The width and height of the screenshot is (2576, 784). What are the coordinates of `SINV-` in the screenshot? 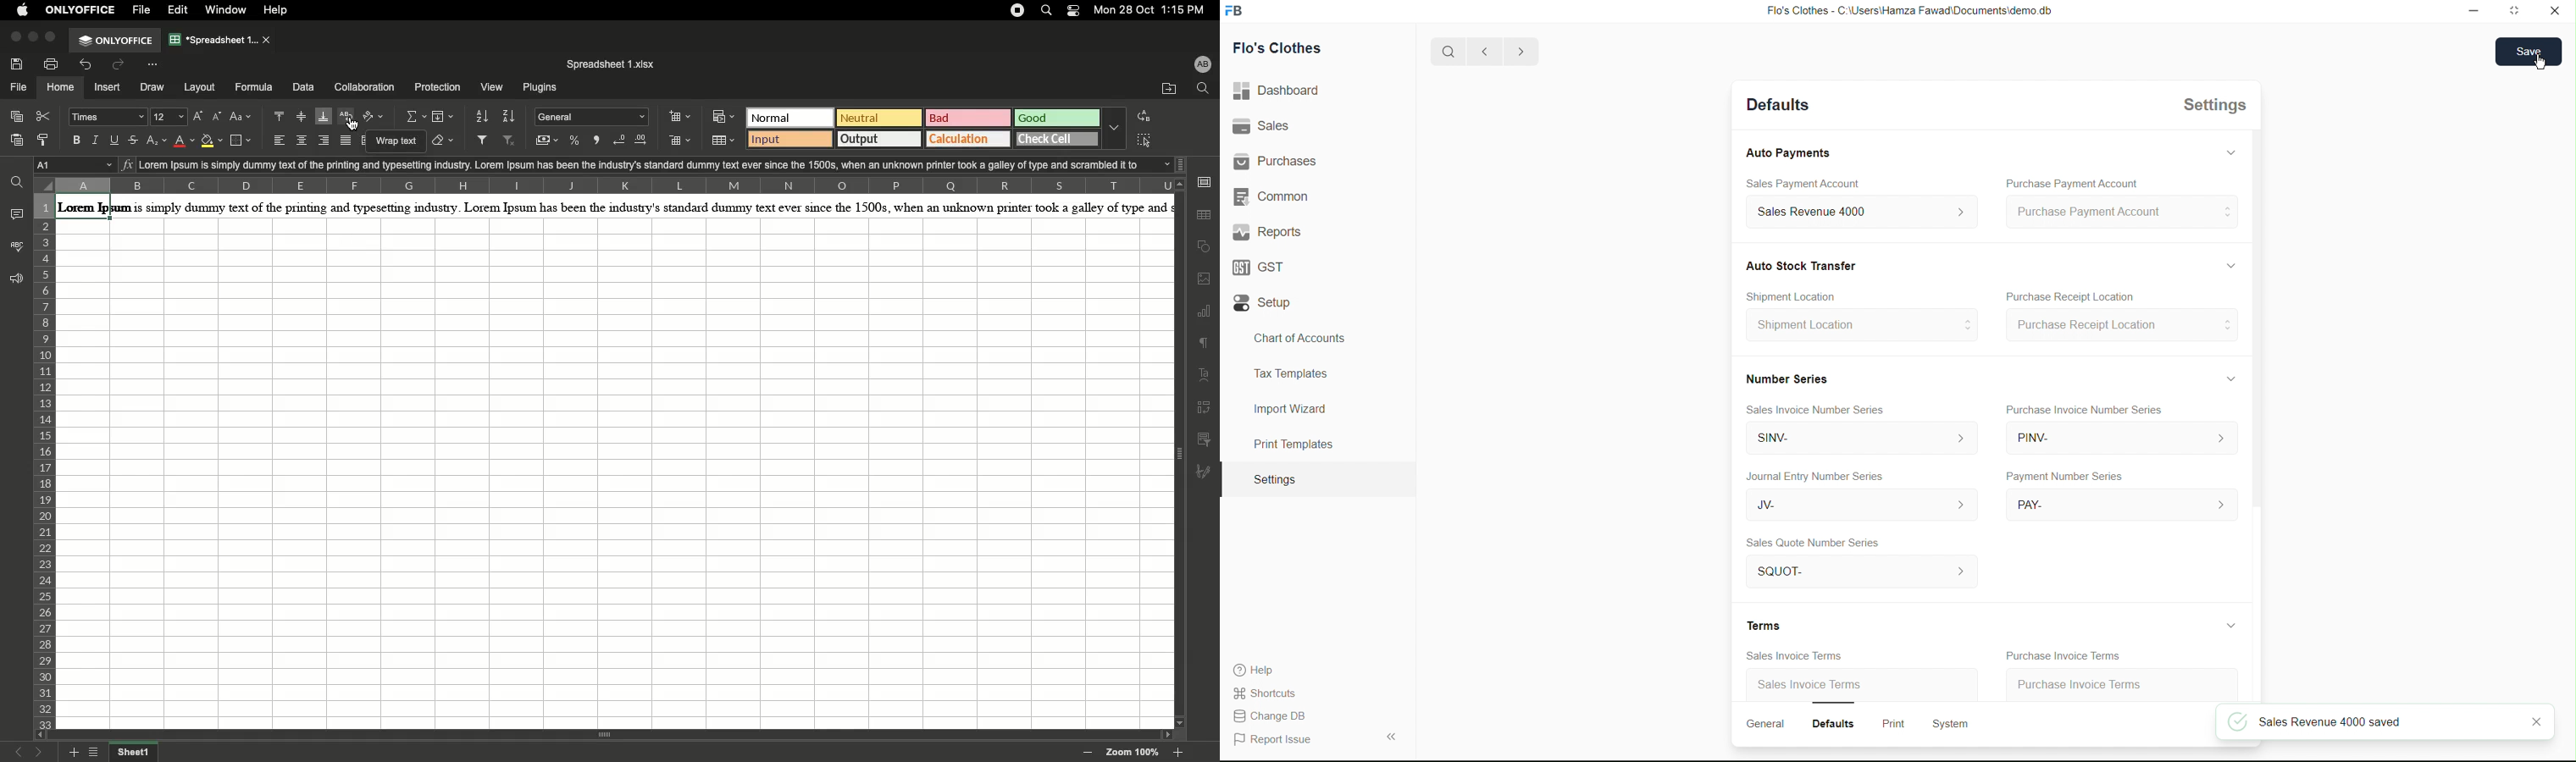 It's located at (1853, 439).